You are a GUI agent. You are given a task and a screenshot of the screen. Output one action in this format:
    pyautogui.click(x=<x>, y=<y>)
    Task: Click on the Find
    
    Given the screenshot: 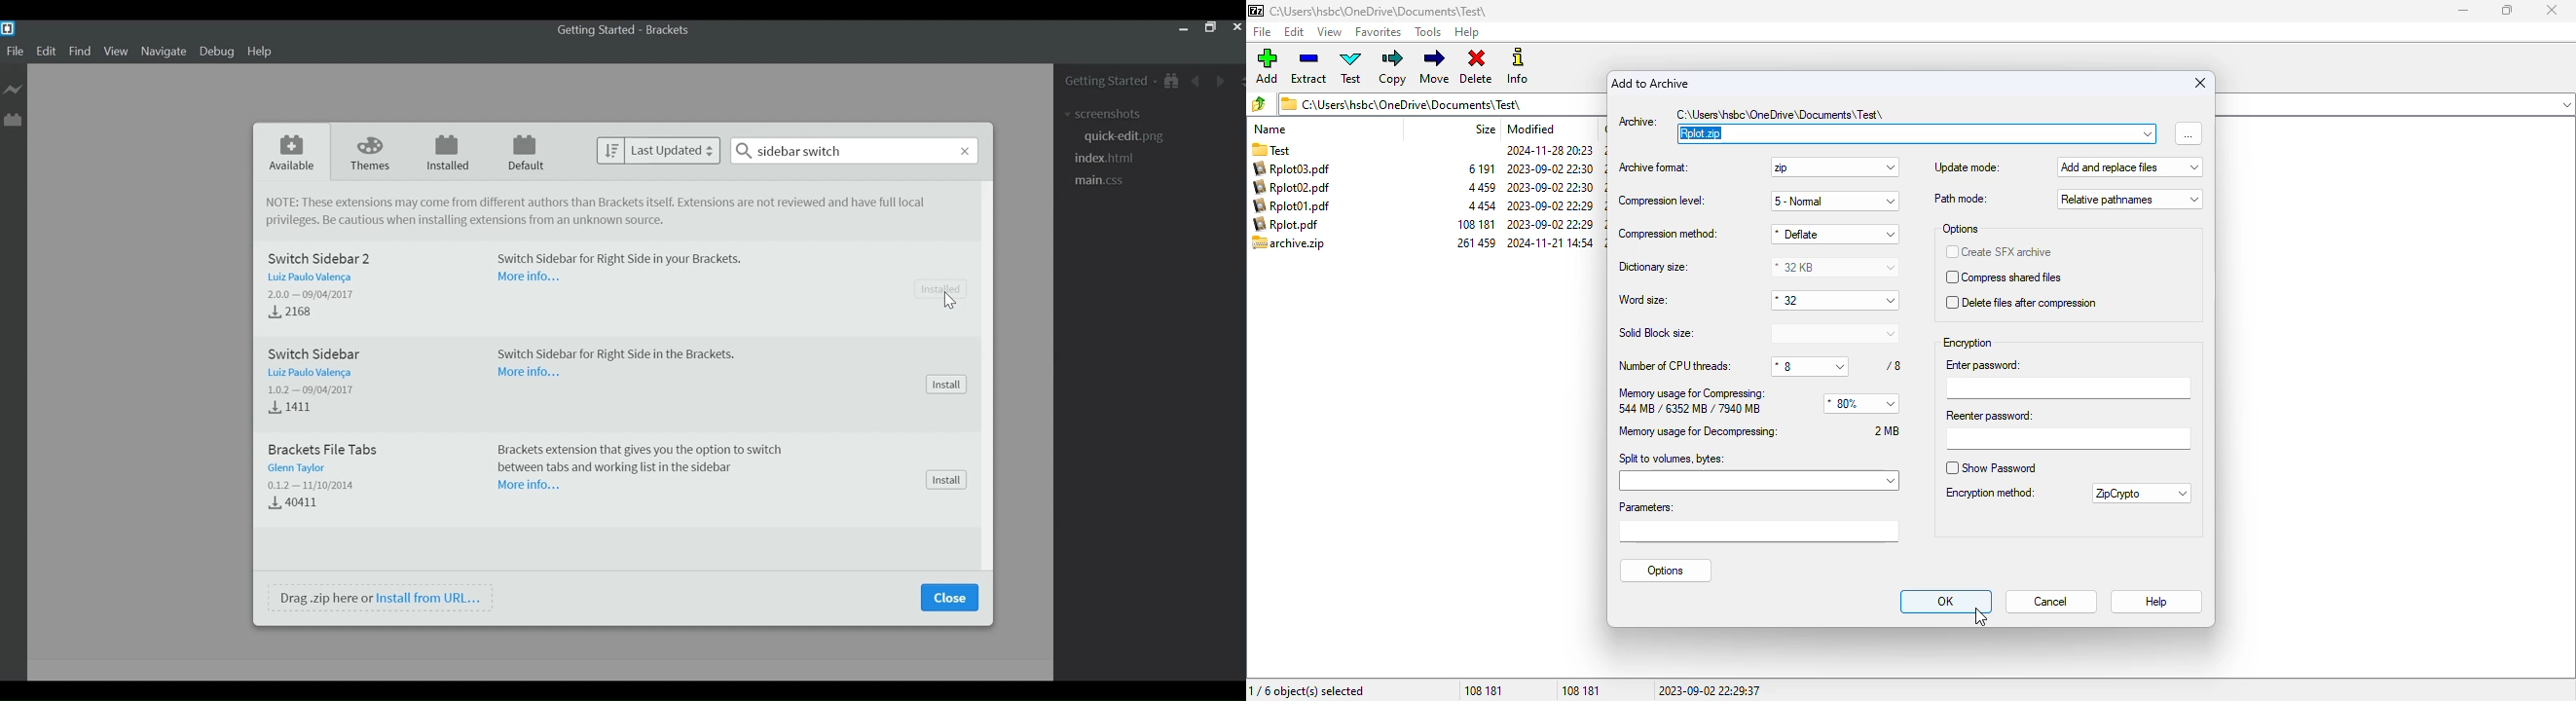 What is the action you would take?
    pyautogui.click(x=80, y=53)
    